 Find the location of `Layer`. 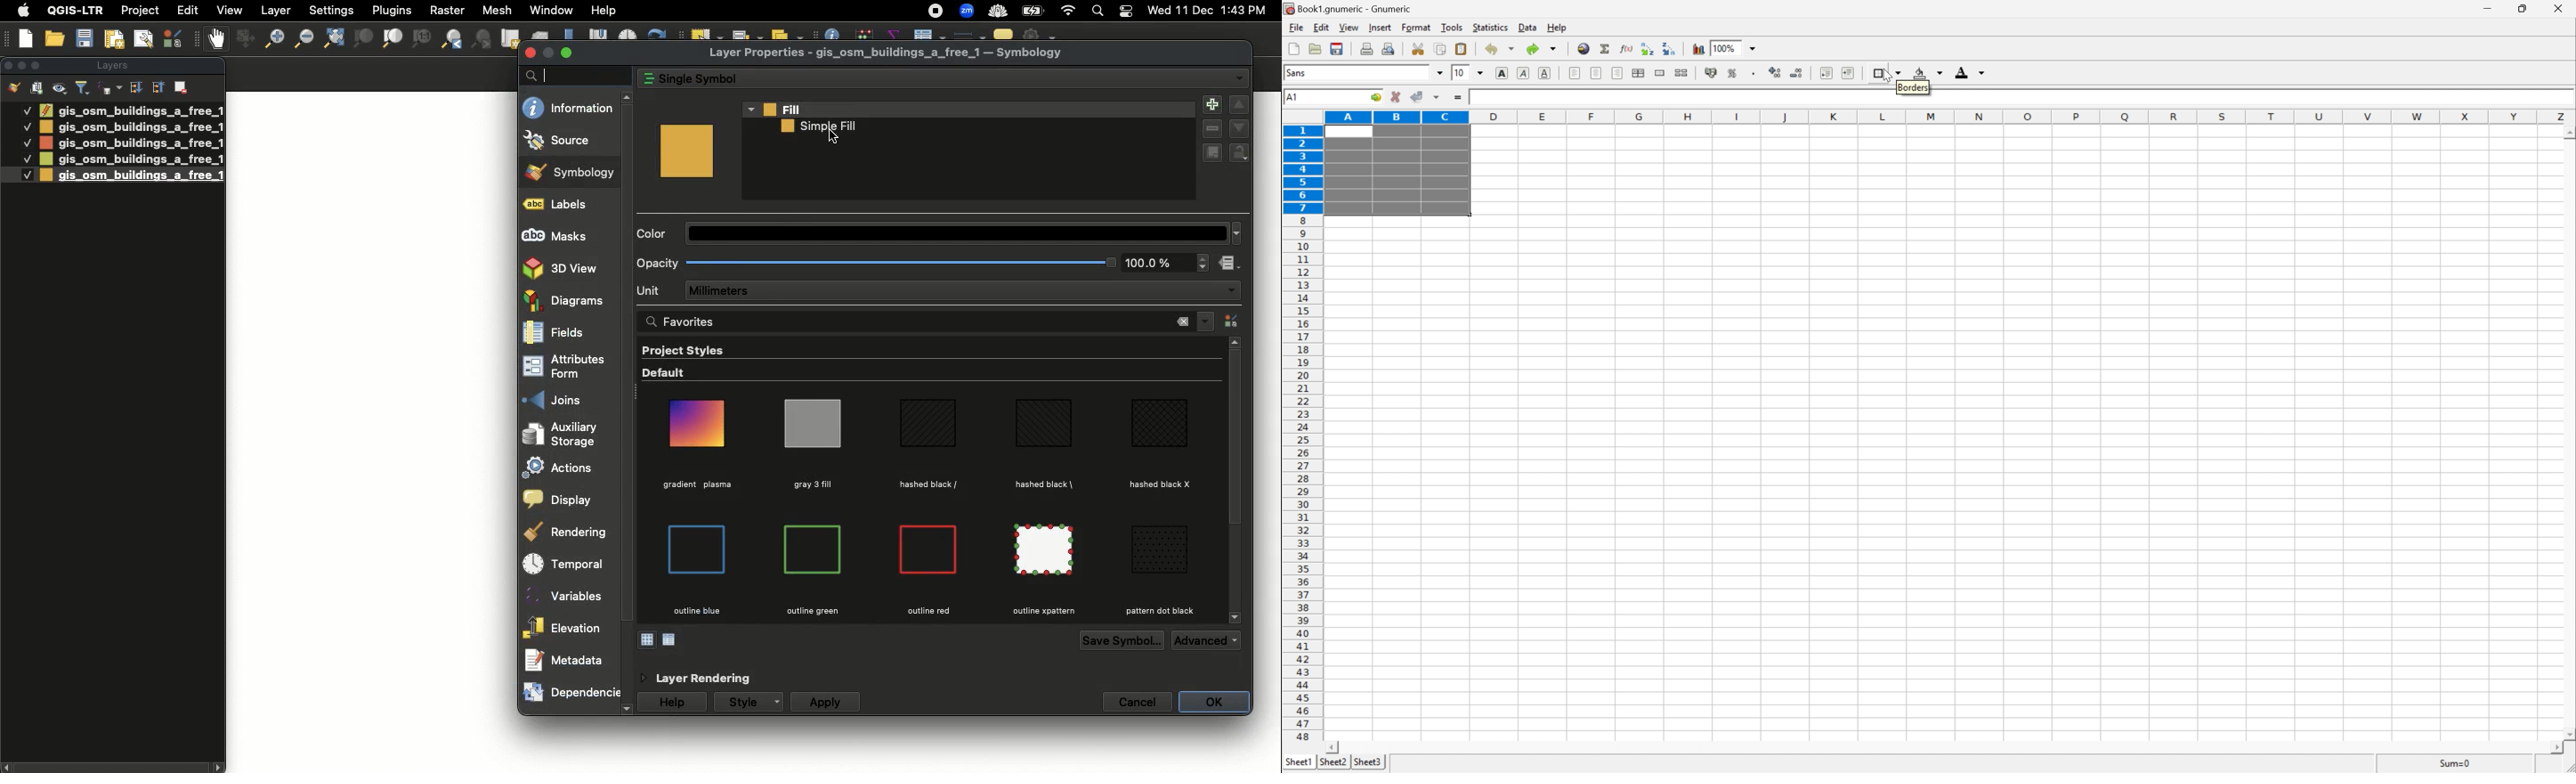

Layer is located at coordinates (277, 11).